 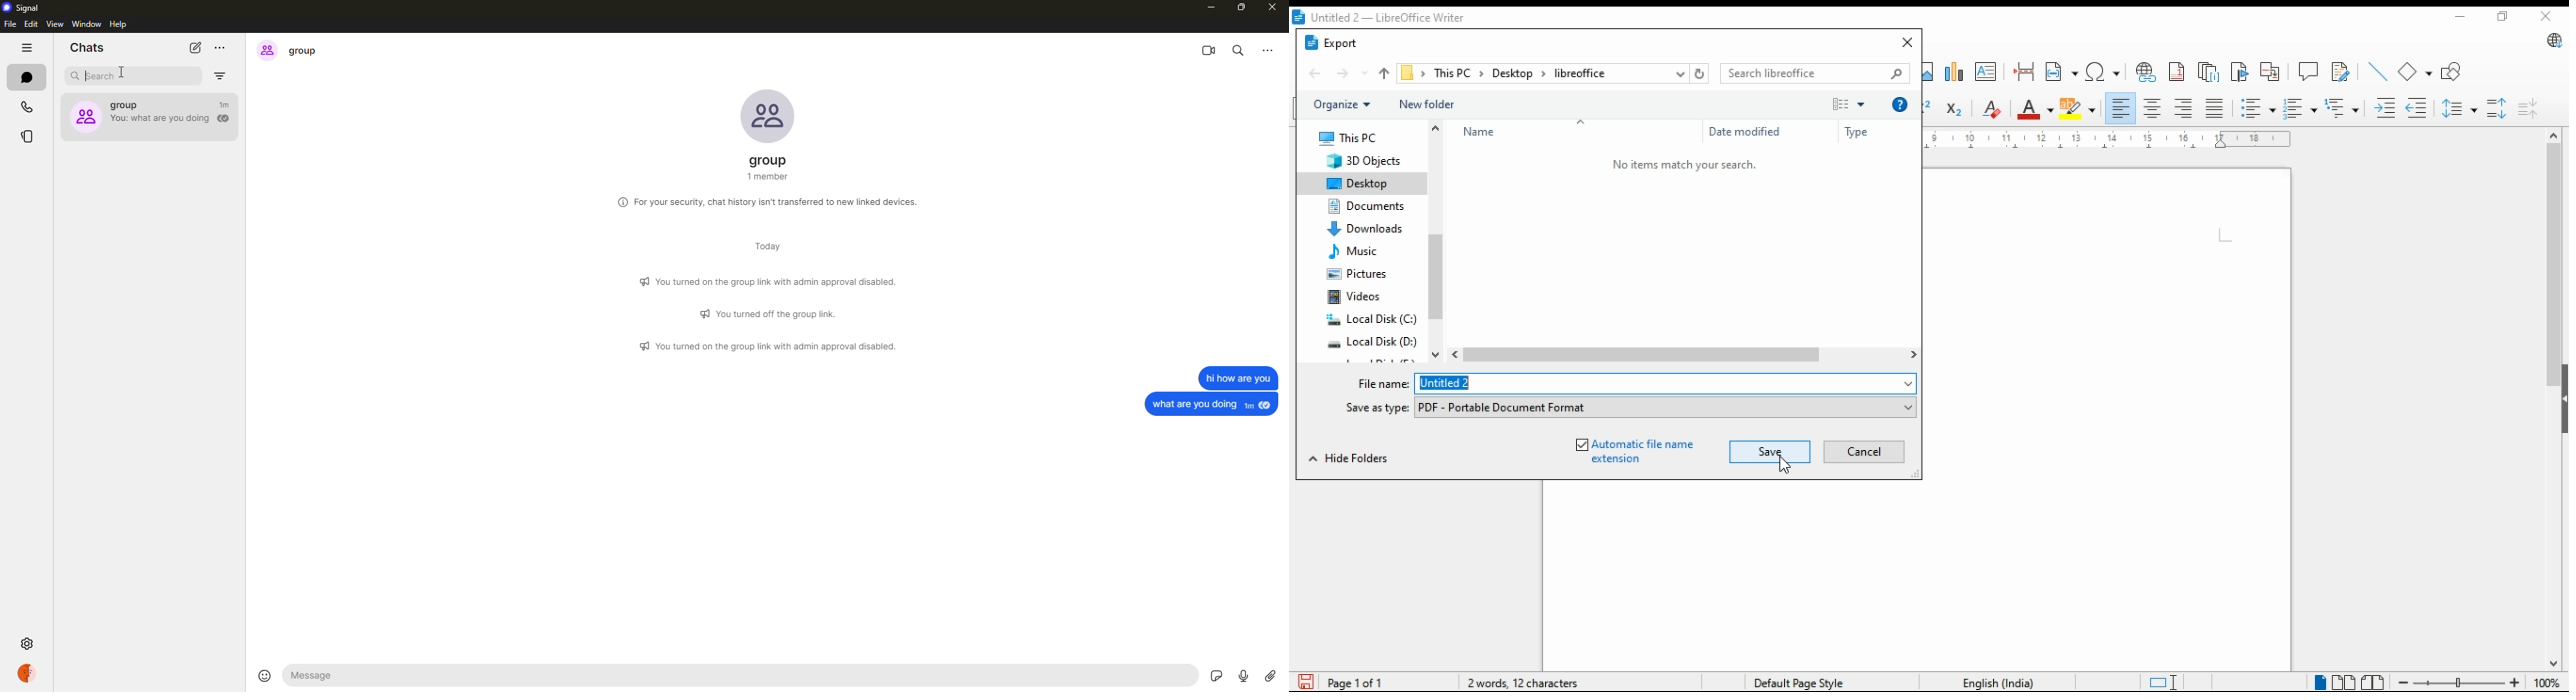 What do you see at coordinates (1244, 674) in the screenshot?
I see `record` at bounding box center [1244, 674].